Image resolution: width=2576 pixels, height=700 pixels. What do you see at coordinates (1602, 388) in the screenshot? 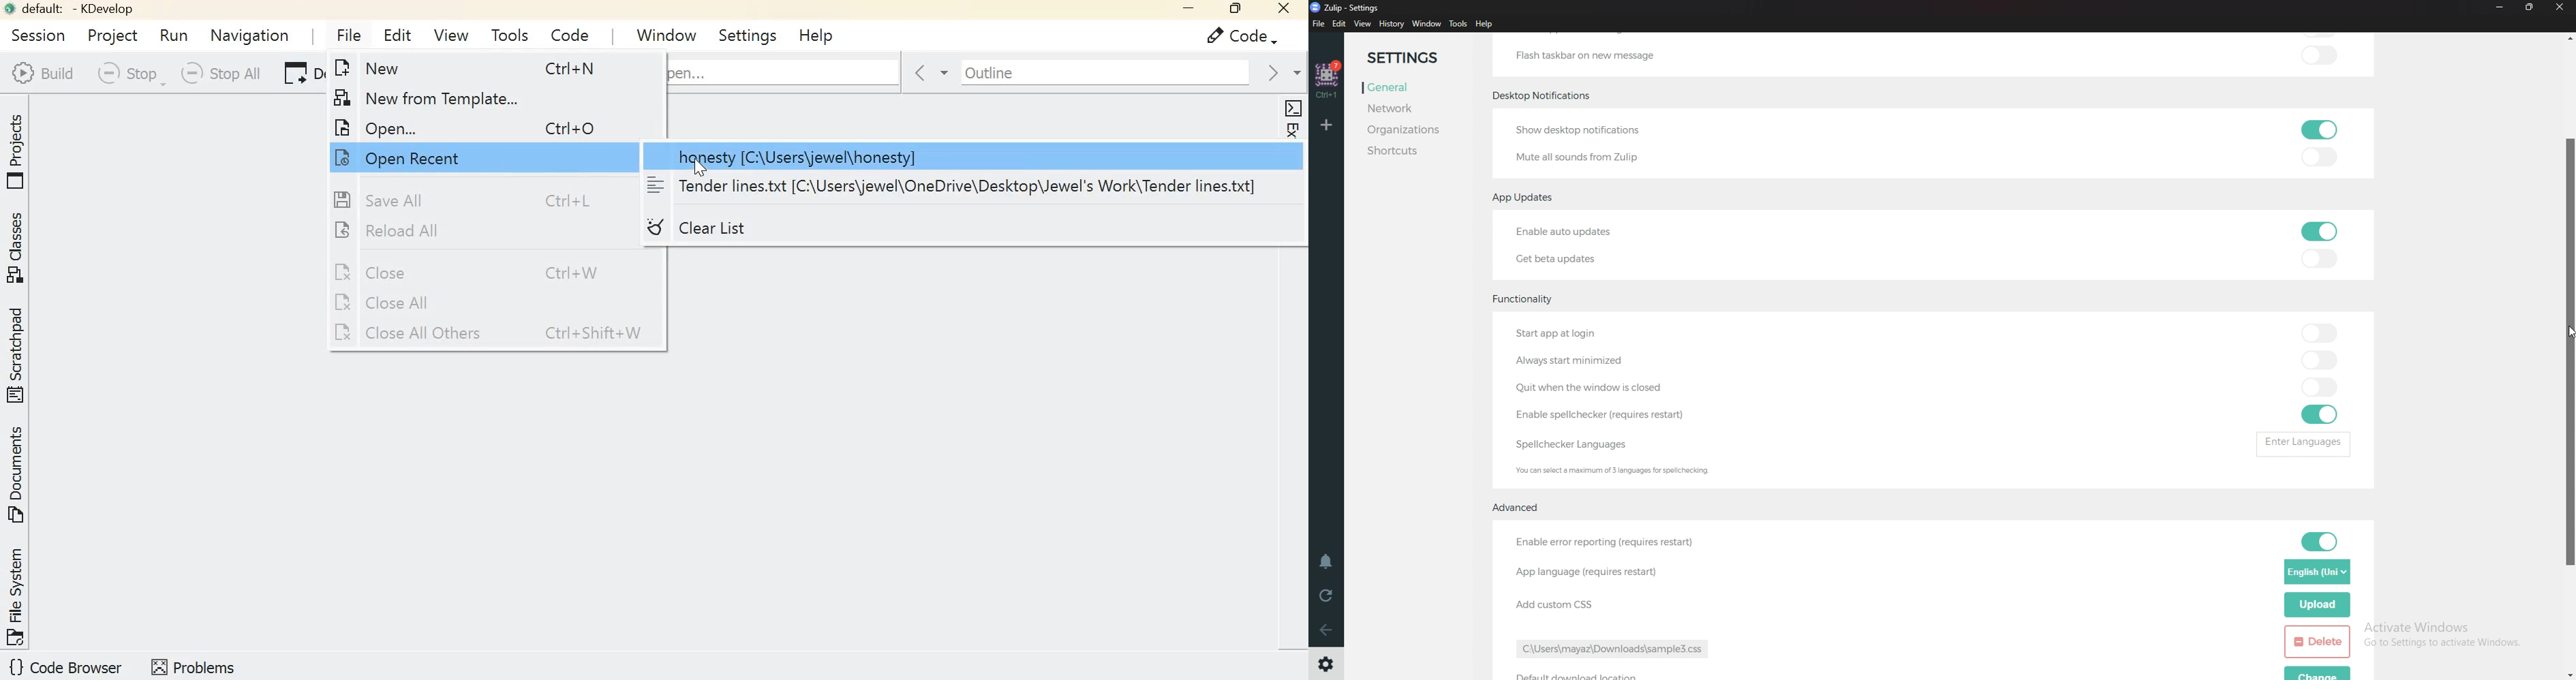
I see `quit when Windows is closed` at bounding box center [1602, 388].